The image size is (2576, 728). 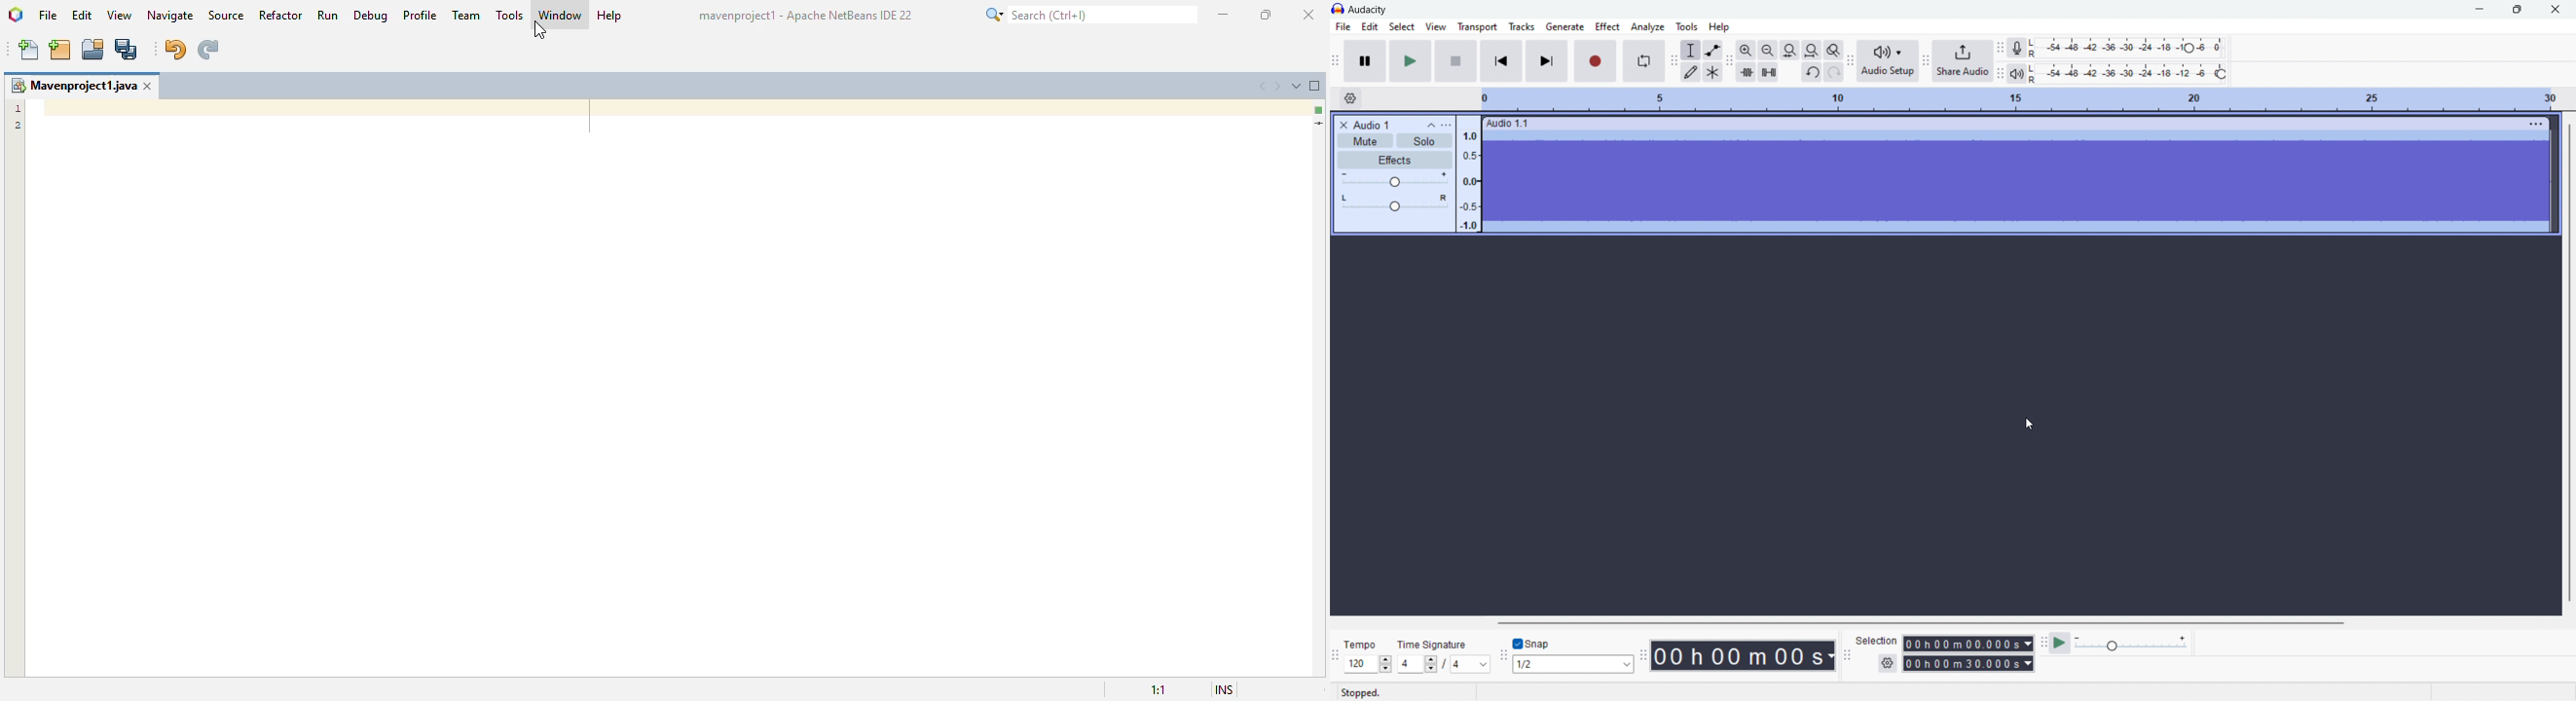 I want to click on playback meter toolbar, so click(x=2000, y=73).